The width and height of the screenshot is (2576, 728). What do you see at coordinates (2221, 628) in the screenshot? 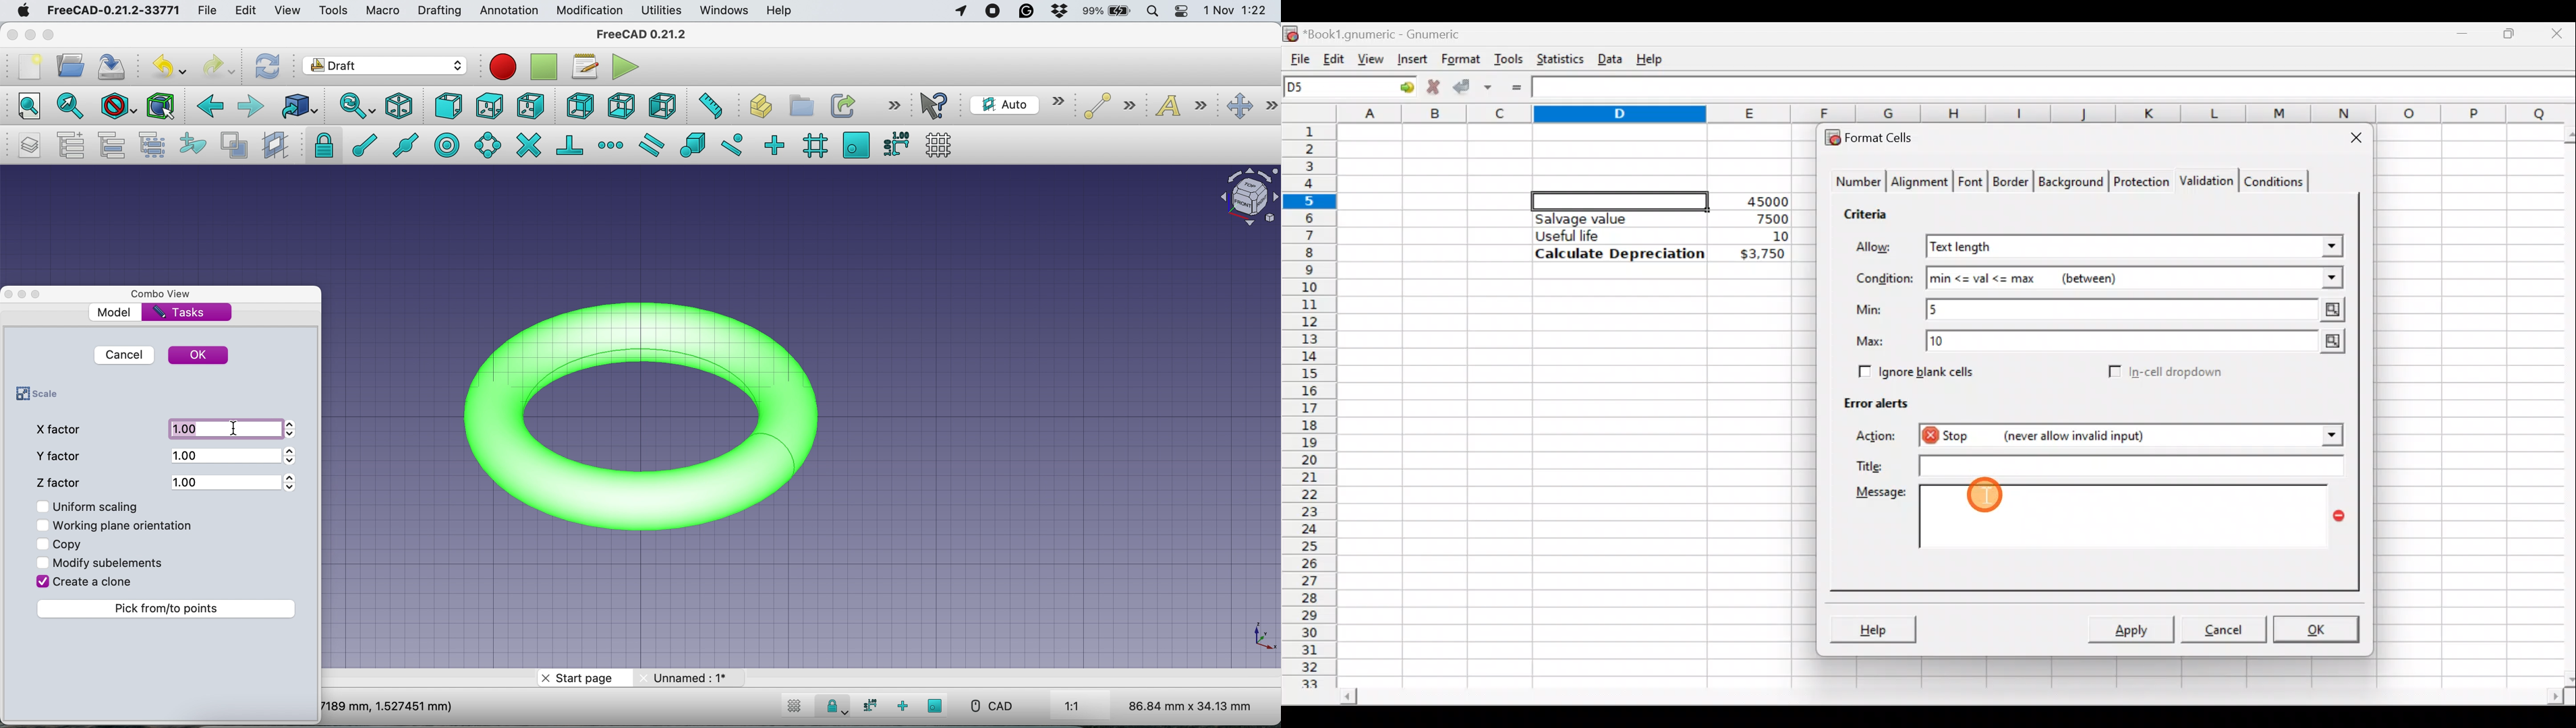
I see `Cancel` at bounding box center [2221, 628].